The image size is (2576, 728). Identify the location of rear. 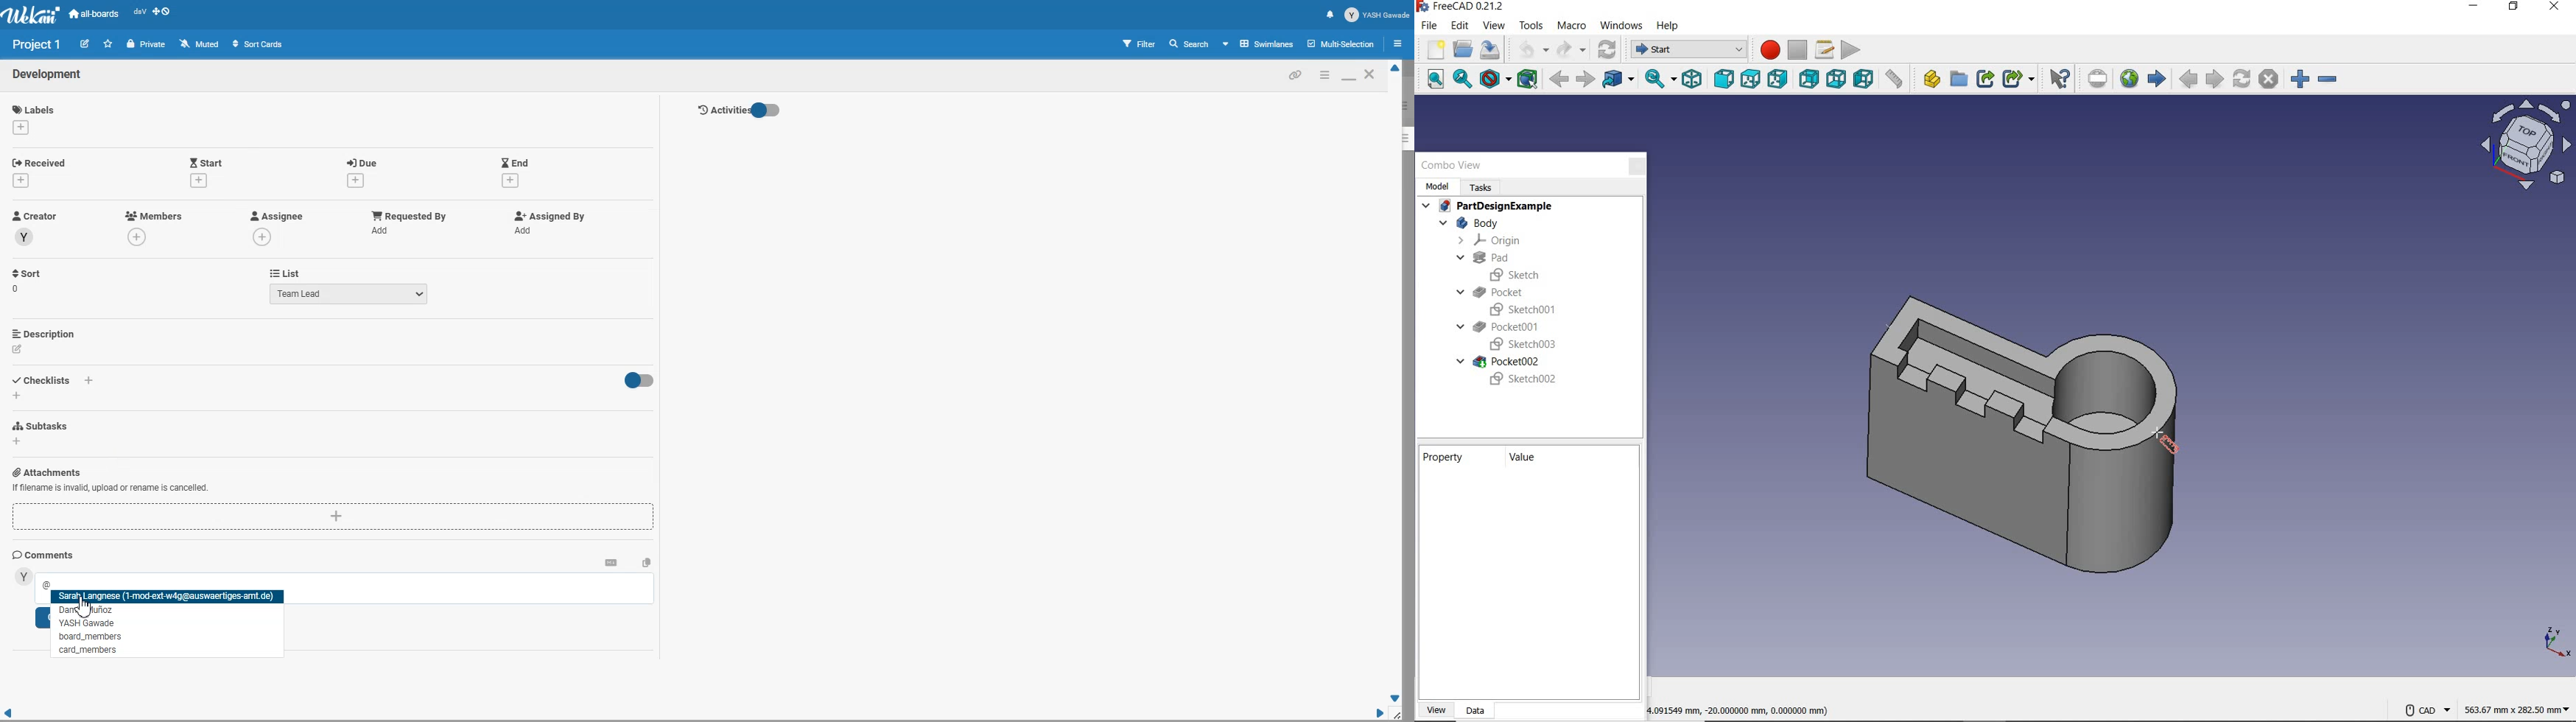
(1807, 81).